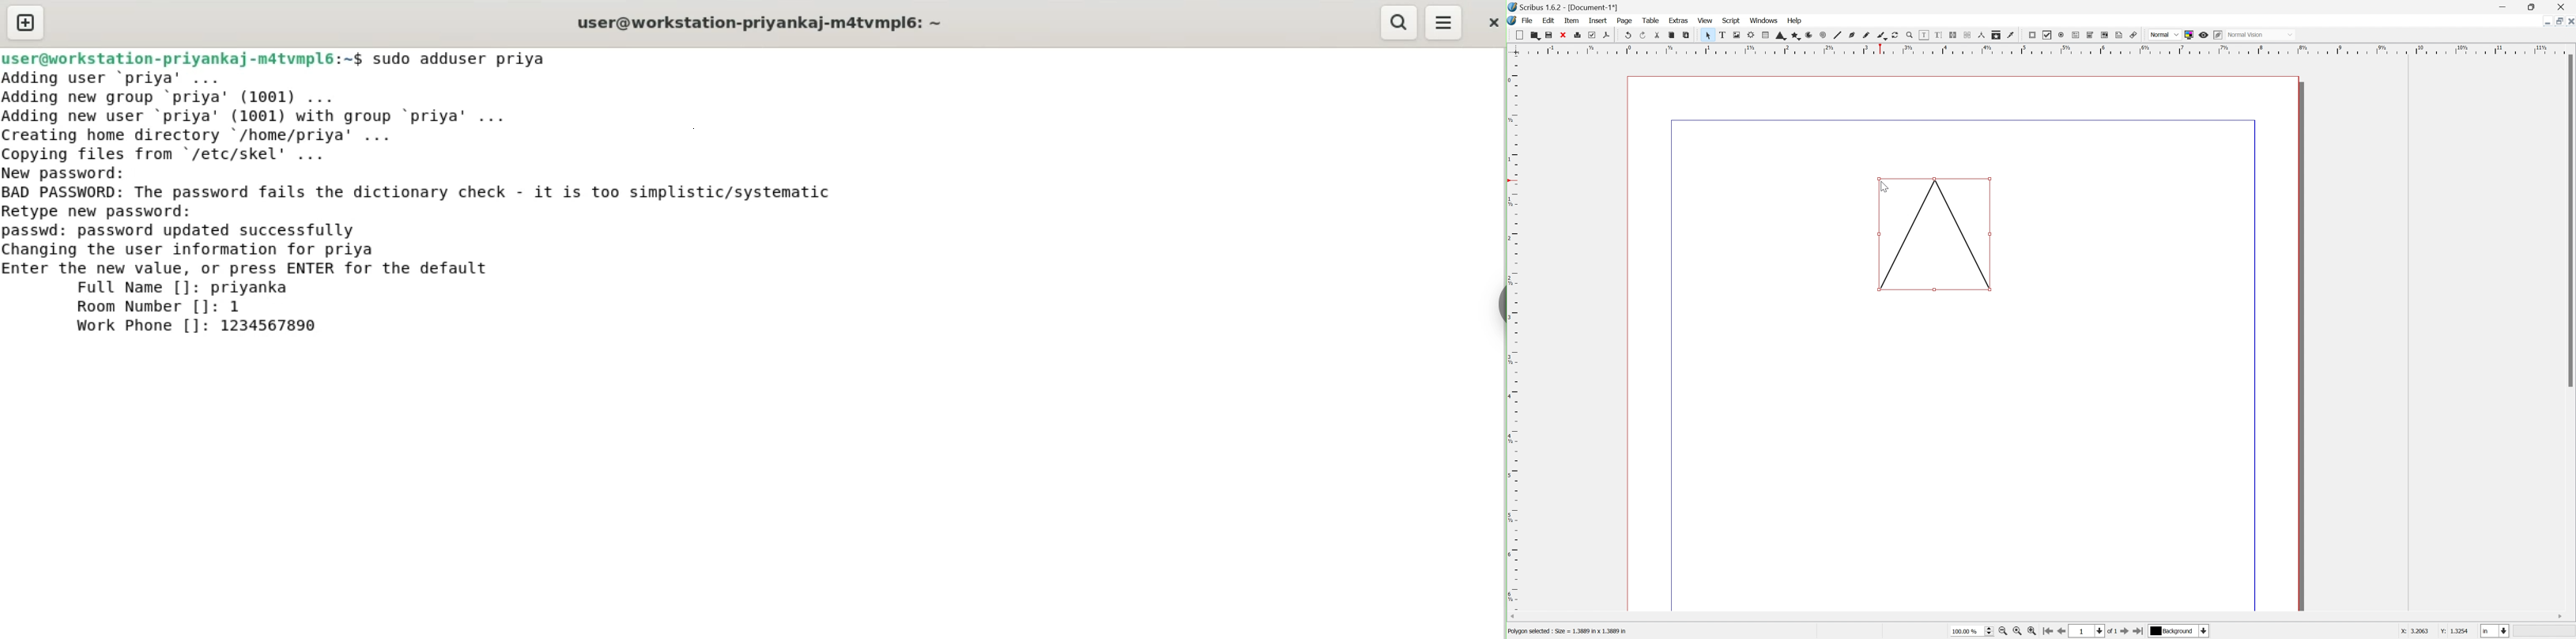 The height and width of the screenshot is (644, 2576). Describe the element at coordinates (2105, 35) in the screenshot. I see `PDF list box` at that location.